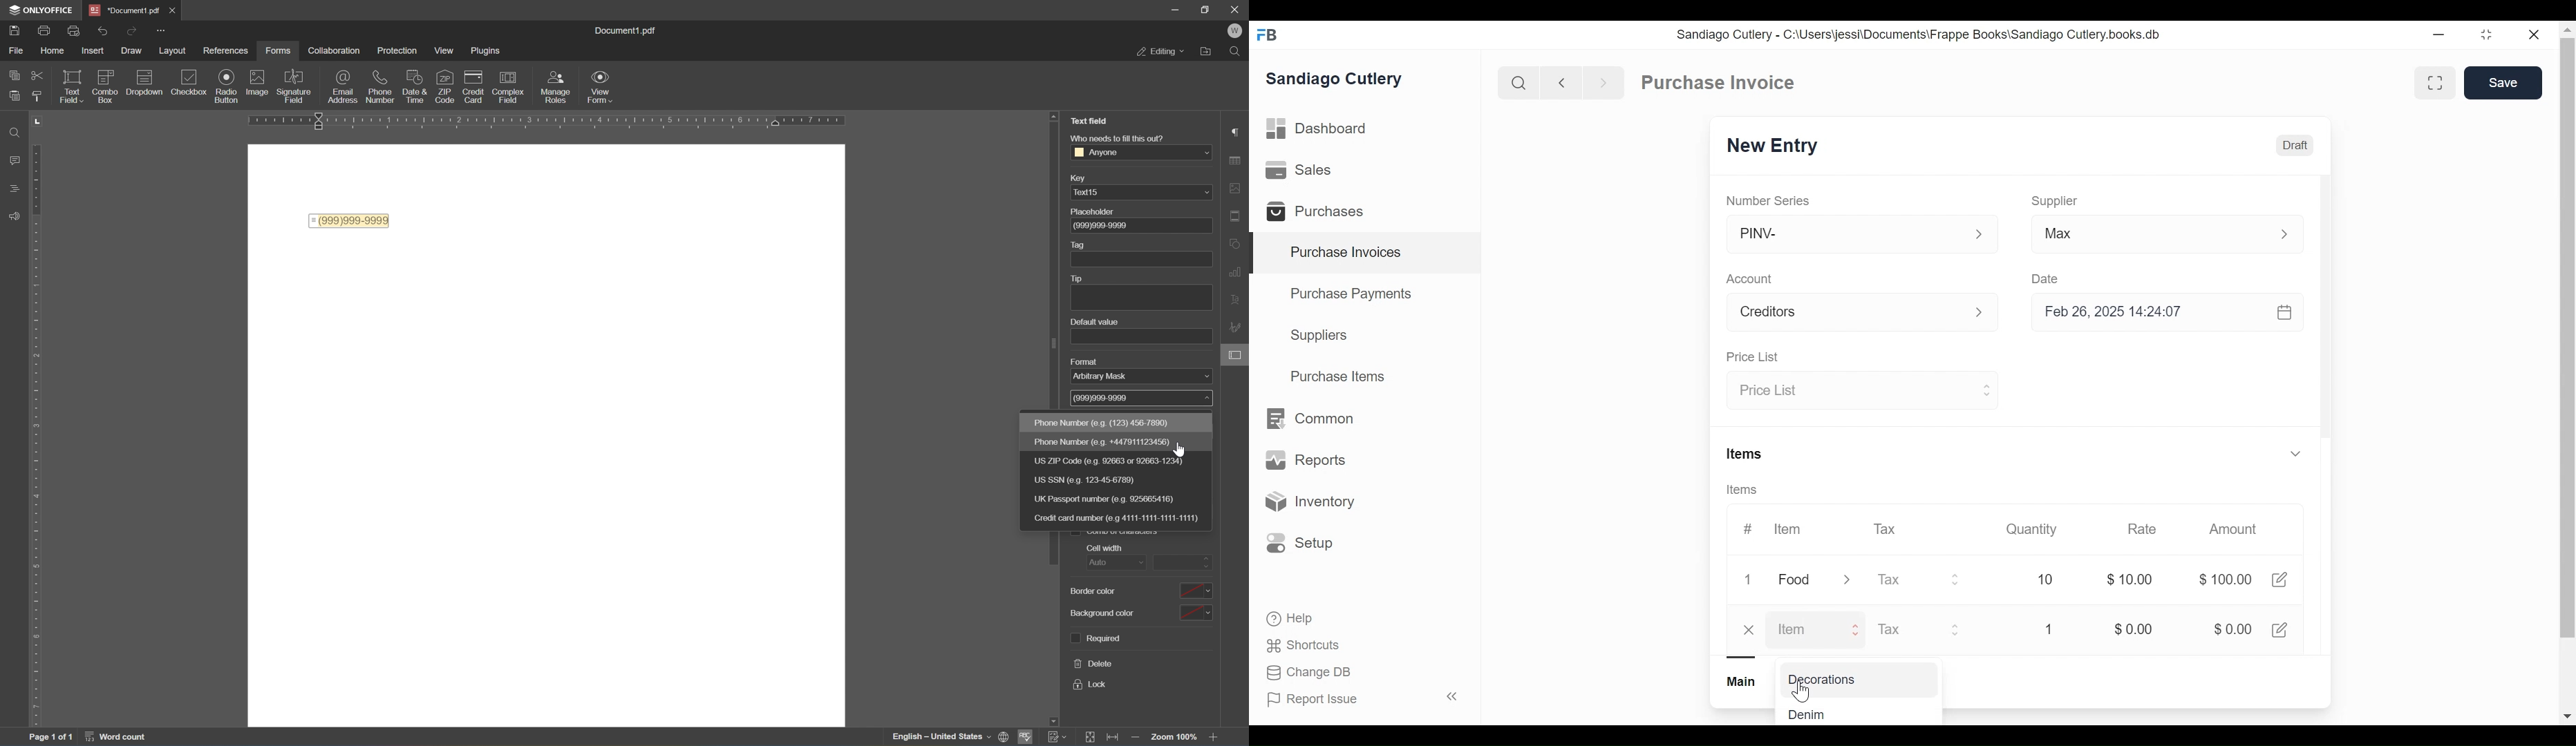 Image resolution: width=2576 pixels, height=756 pixels. I want to click on Expand, so click(2298, 452).